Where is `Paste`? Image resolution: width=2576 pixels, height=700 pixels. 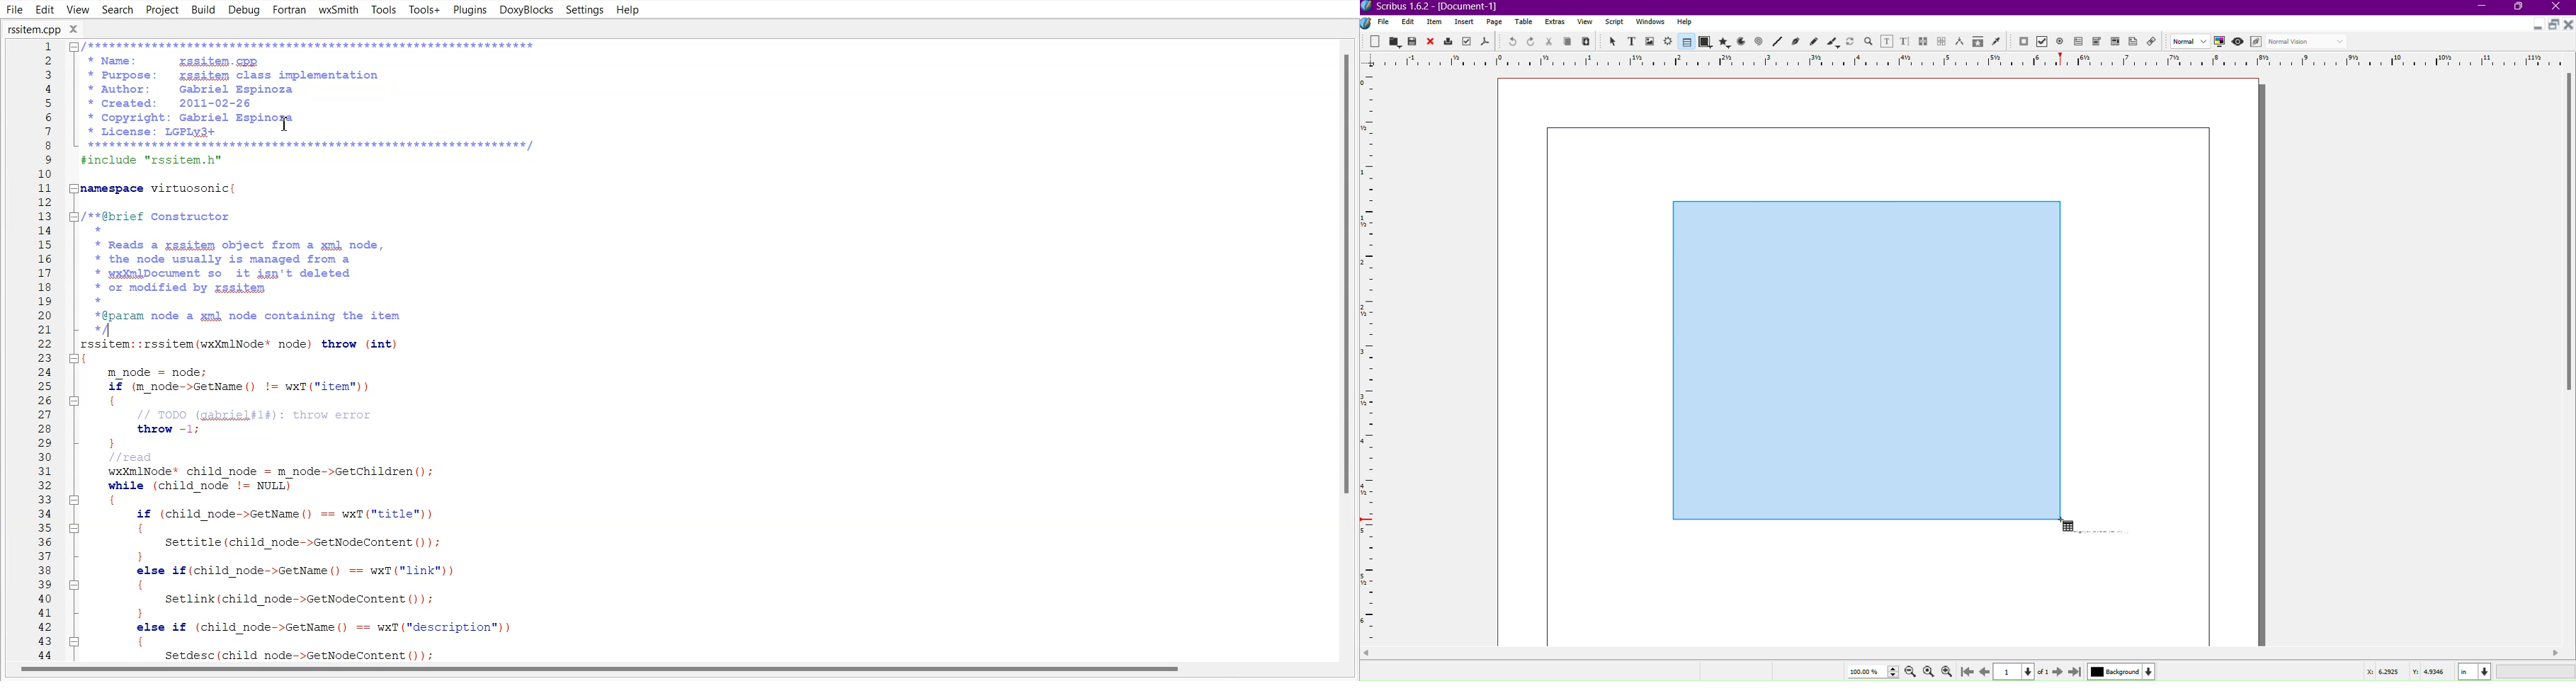 Paste is located at coordinates (1587, 42).